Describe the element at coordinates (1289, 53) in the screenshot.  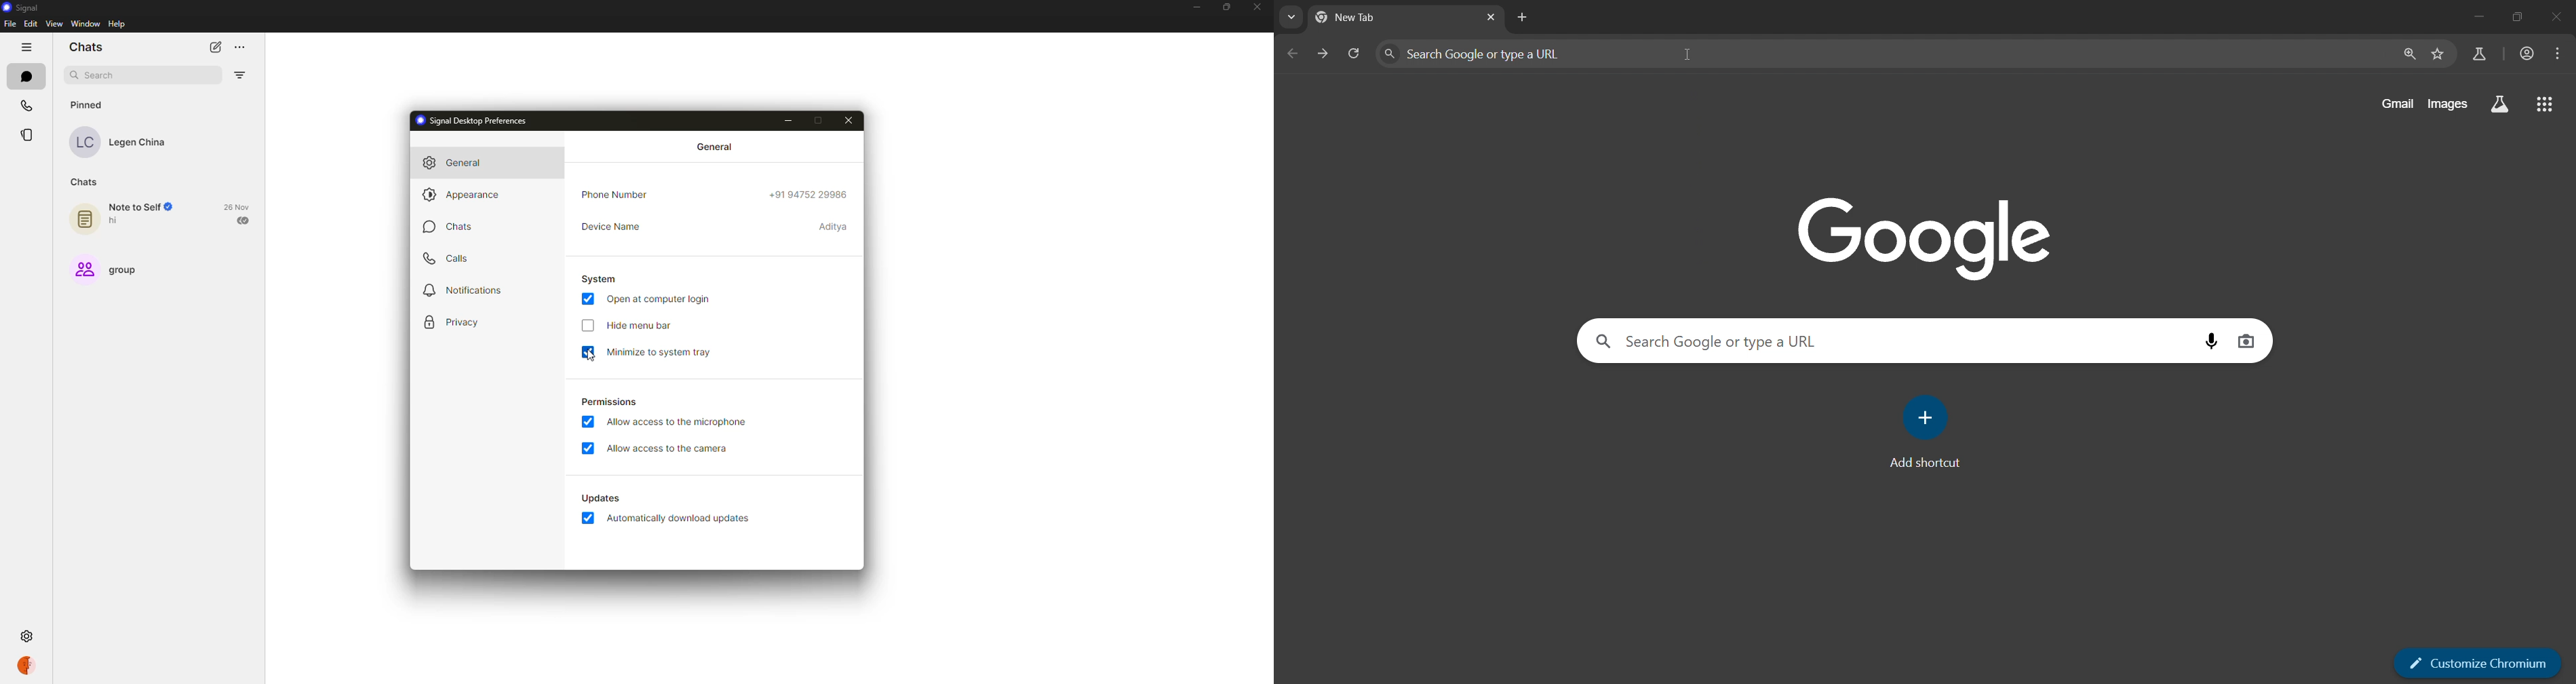
I see `go back one page` at that location.